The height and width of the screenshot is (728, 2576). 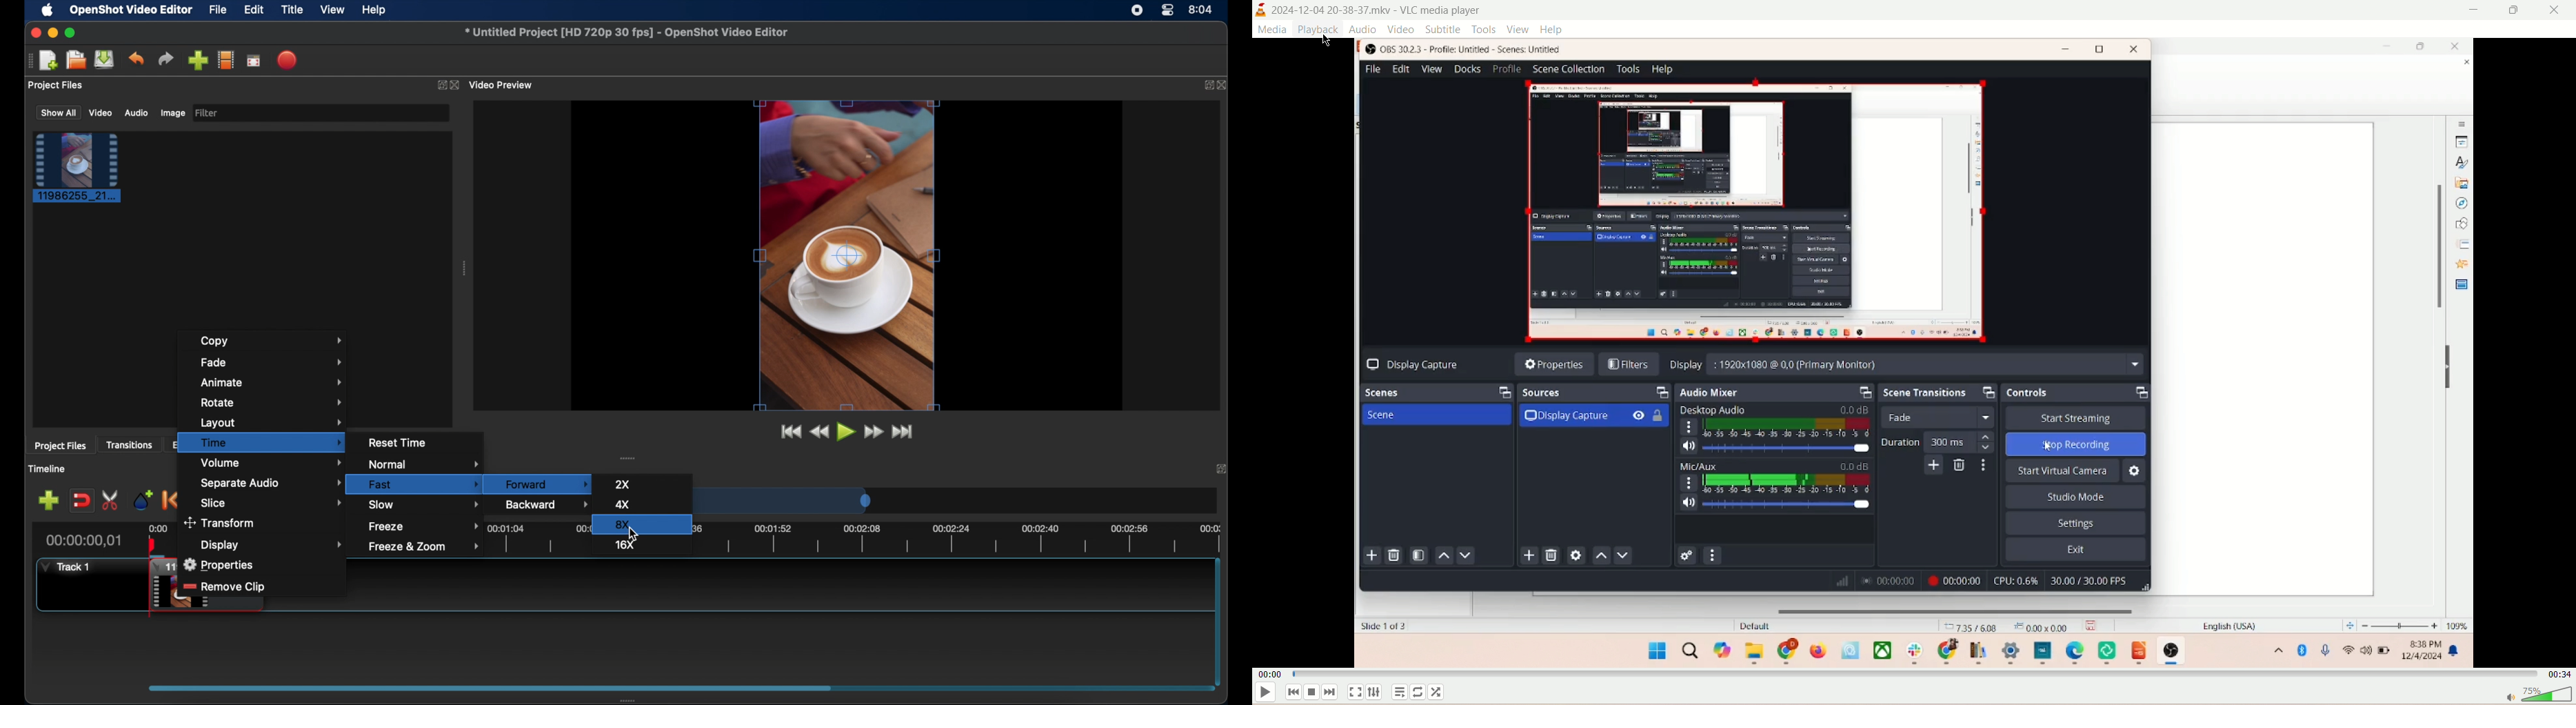 I want to click on 2024-12-04 20-38-37.mkv - VLC media player, so click(x=1386, y=12).